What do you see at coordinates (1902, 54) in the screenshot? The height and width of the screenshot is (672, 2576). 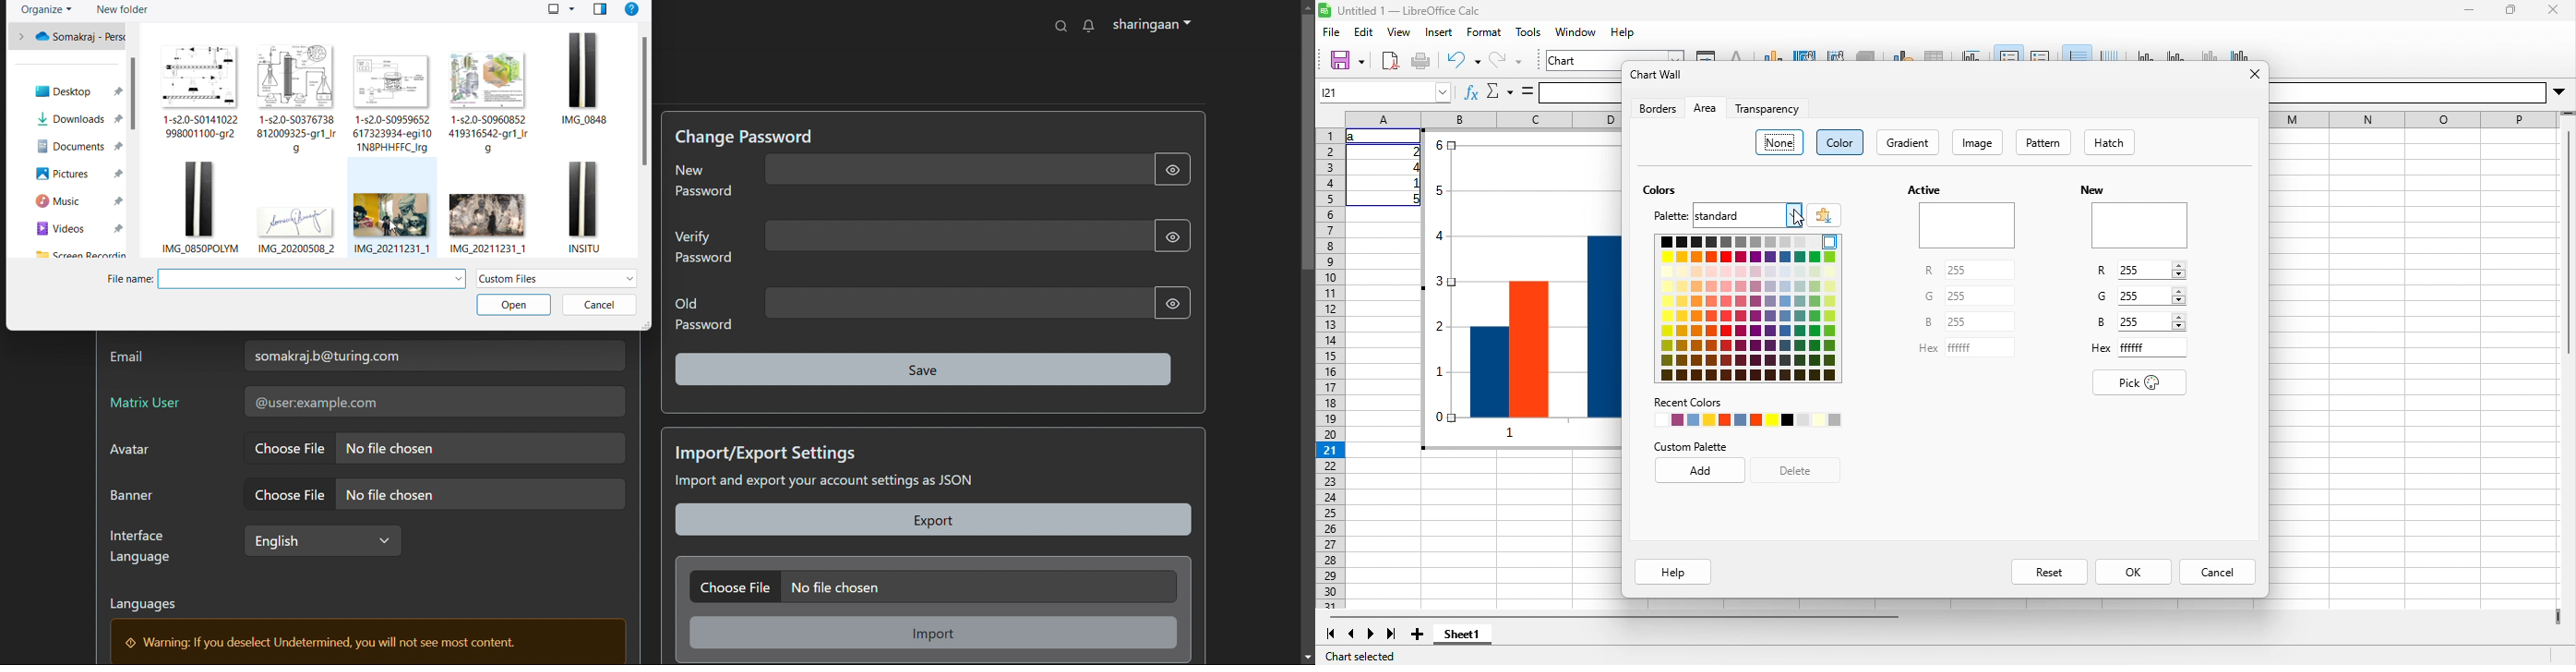 I see `data range` at bounding box center [1902, 54].